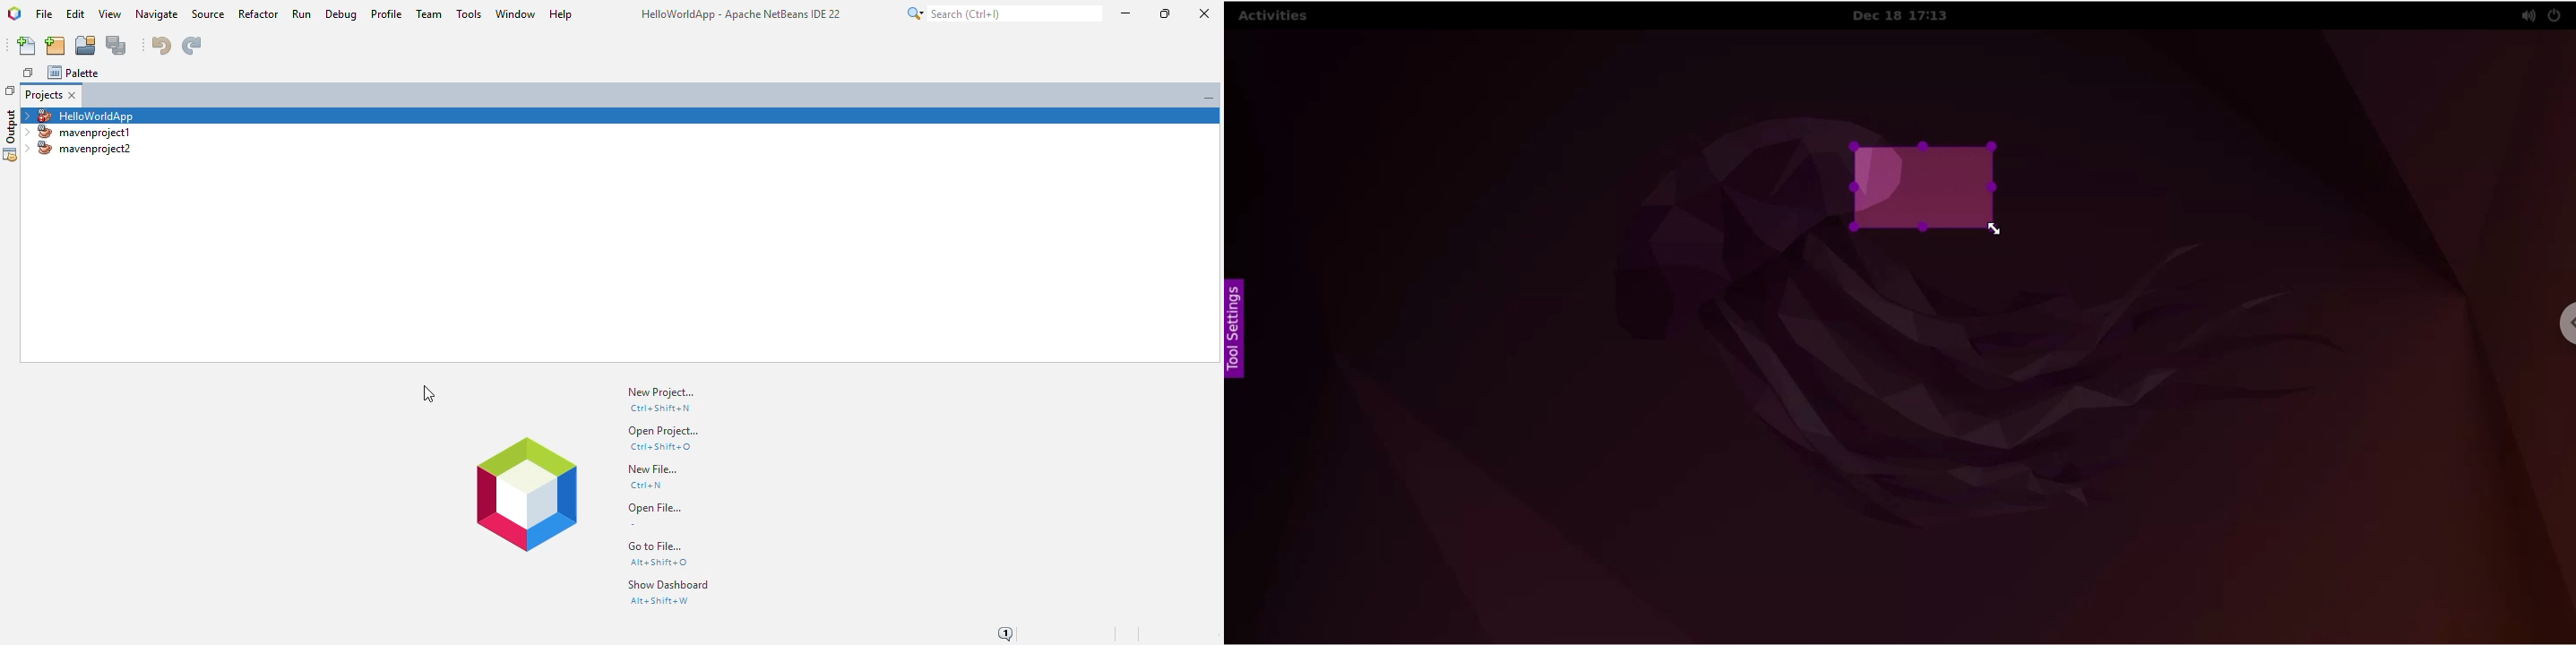 The image size is (2576, 672). I want to click on profile, so click(388, 14).